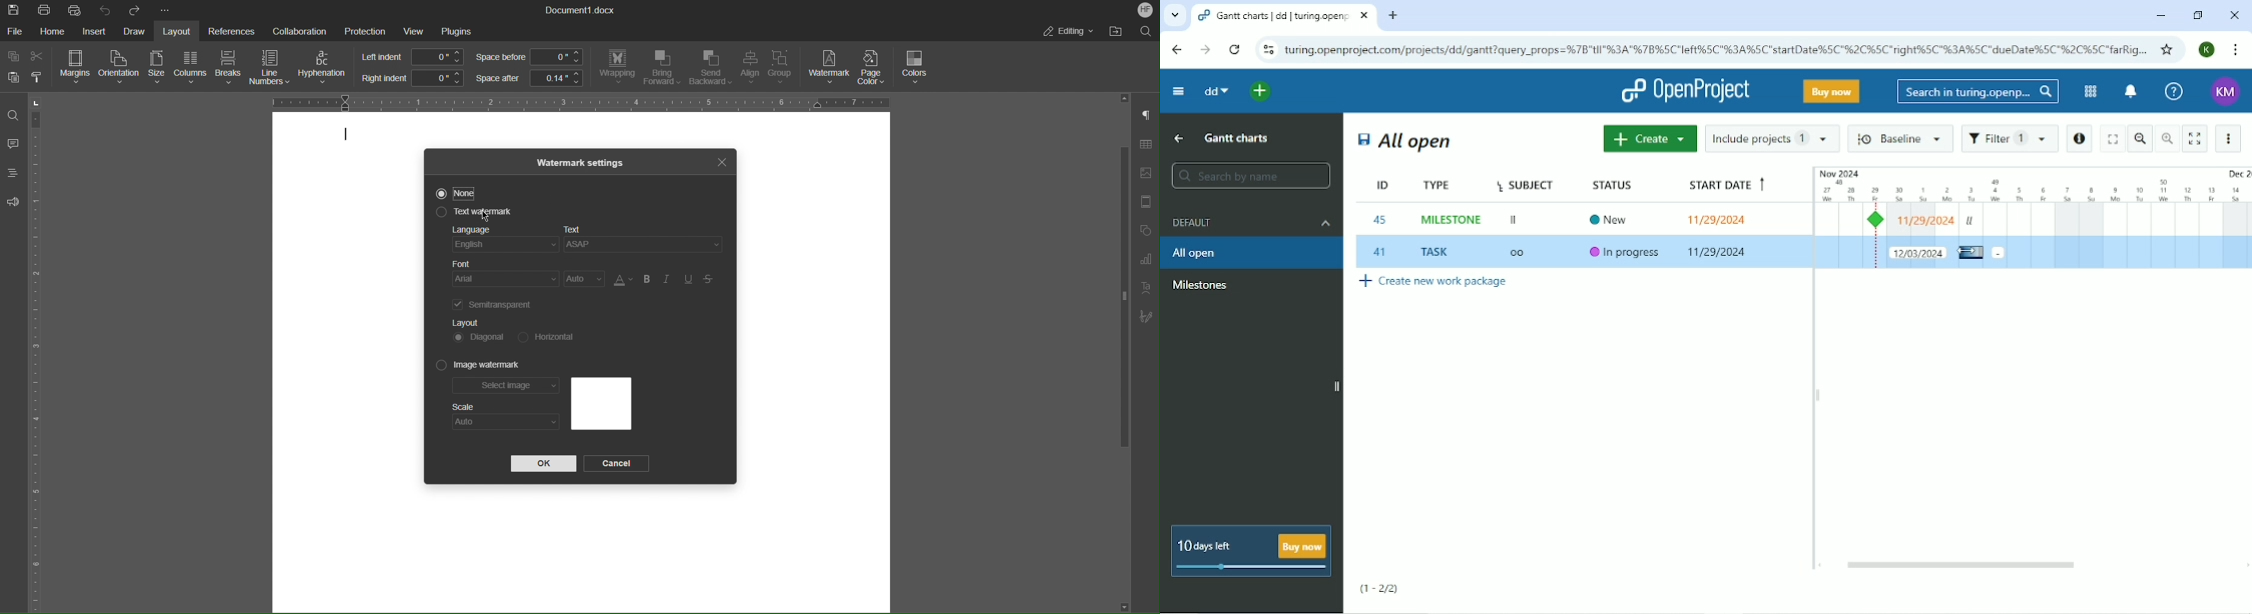 Image resolution: width=2268 pixels, height=616 pixels. I want to click on Space before, so click(529, 58).